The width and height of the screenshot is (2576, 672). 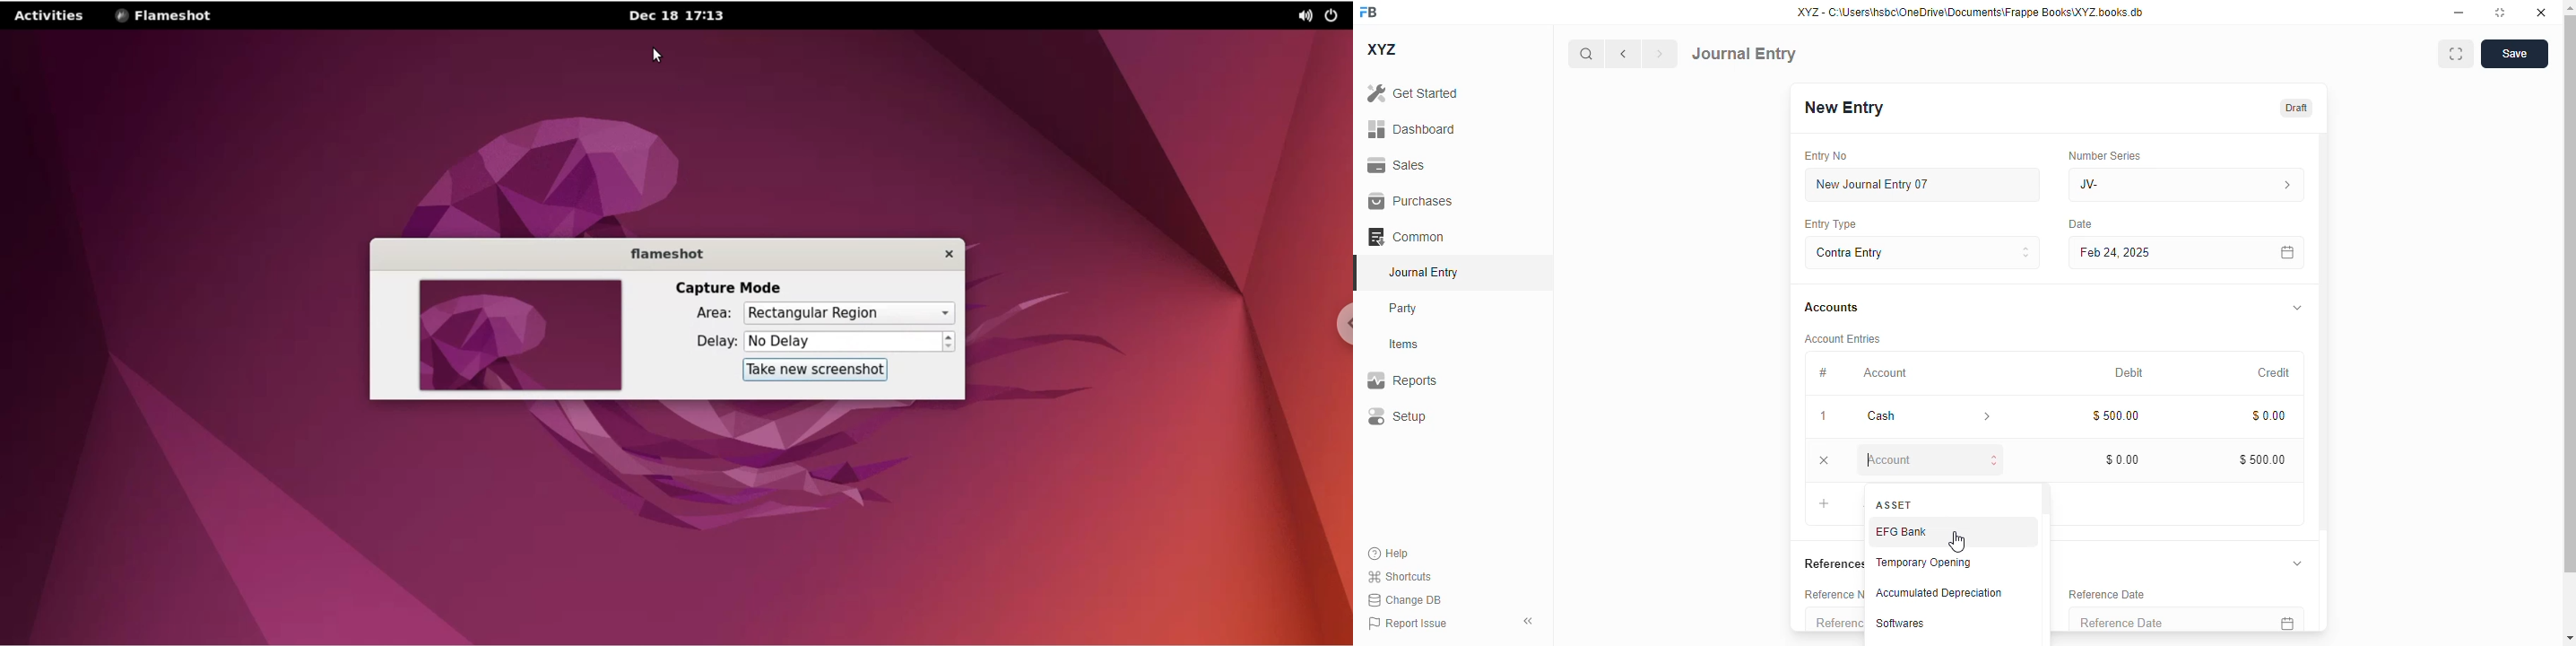 What do you see at coordinates (2285, 252) in the screenshot?
I see `calendar icon` at bounding box center [2285, 252].